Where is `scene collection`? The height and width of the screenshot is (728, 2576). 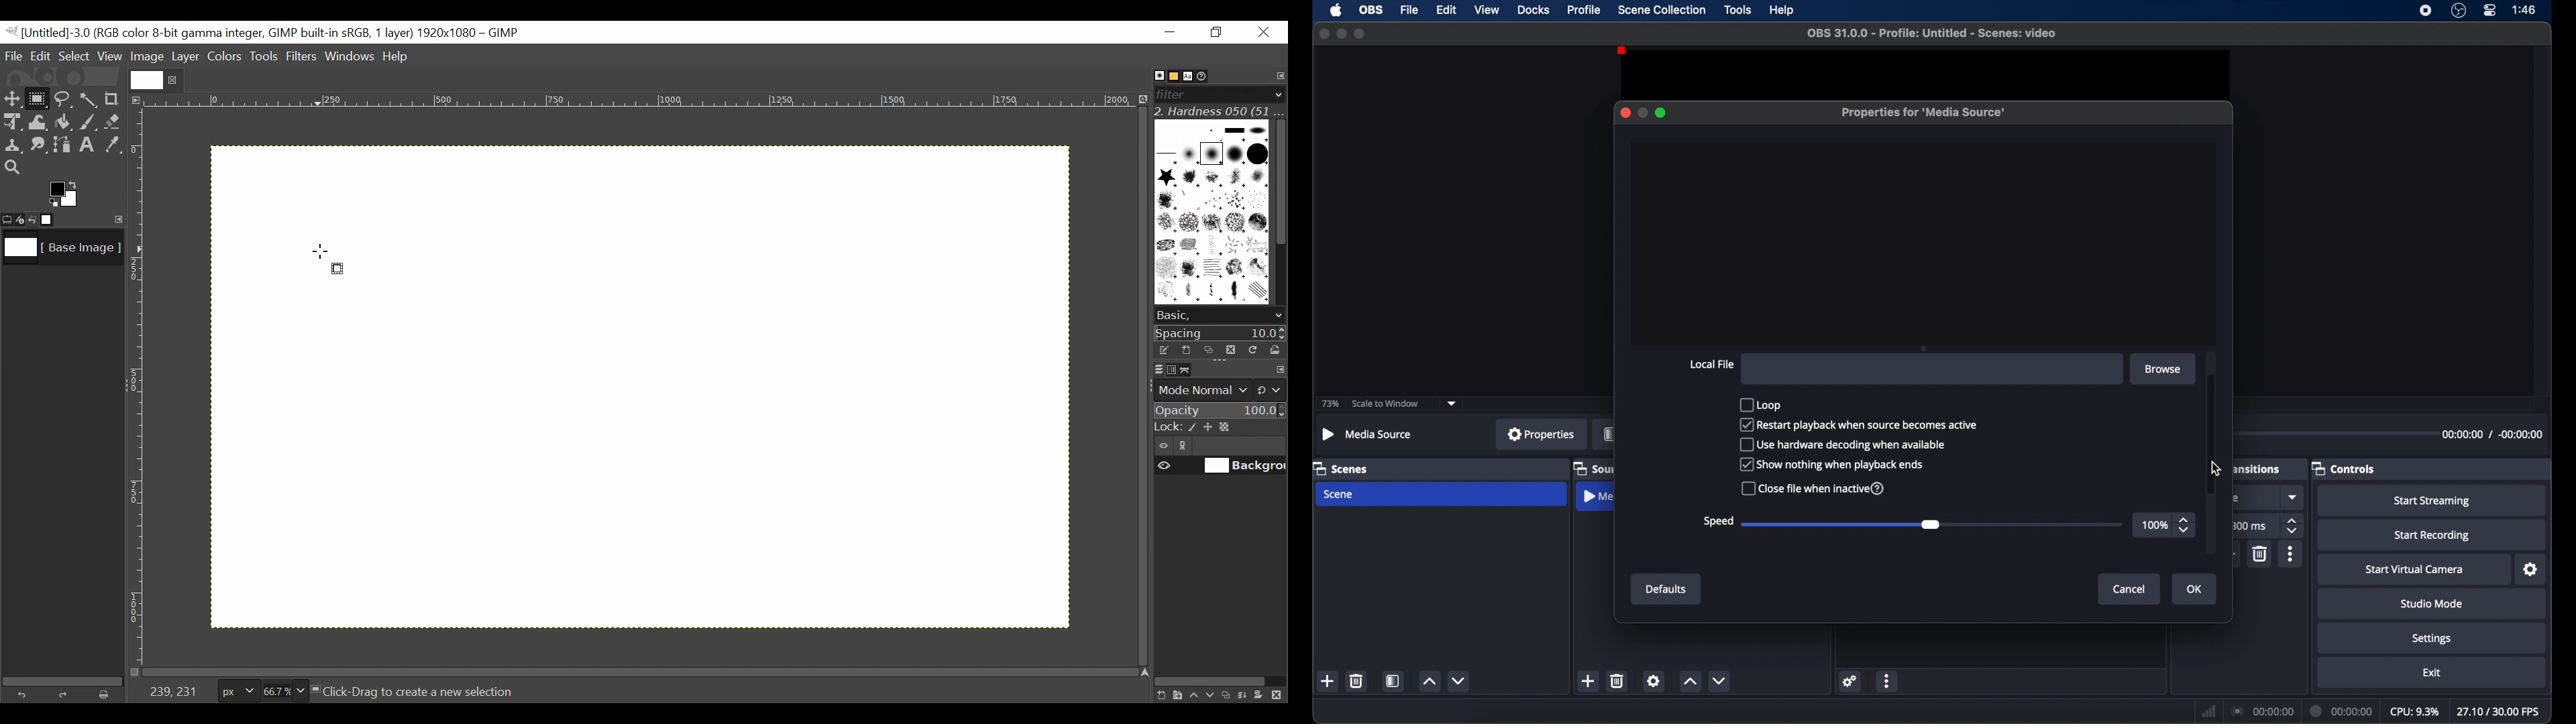
scene collection is located at coordinates (1663, 10).